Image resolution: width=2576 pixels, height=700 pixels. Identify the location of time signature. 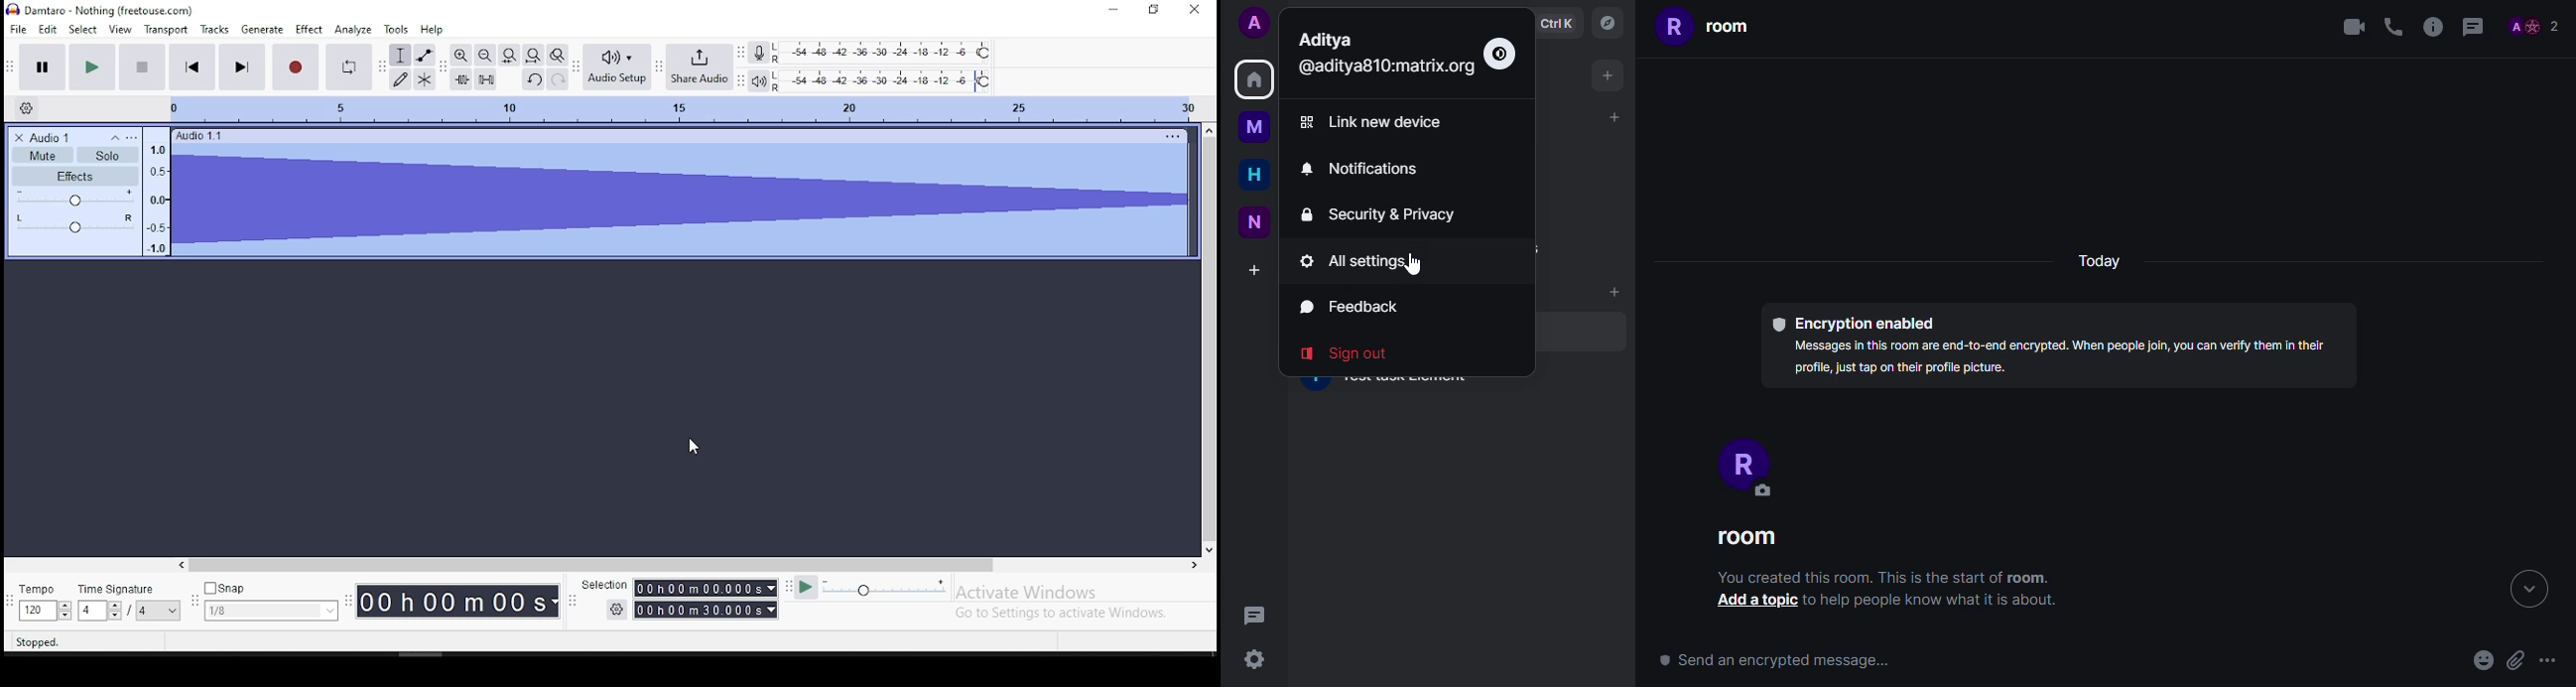
(129, 601).